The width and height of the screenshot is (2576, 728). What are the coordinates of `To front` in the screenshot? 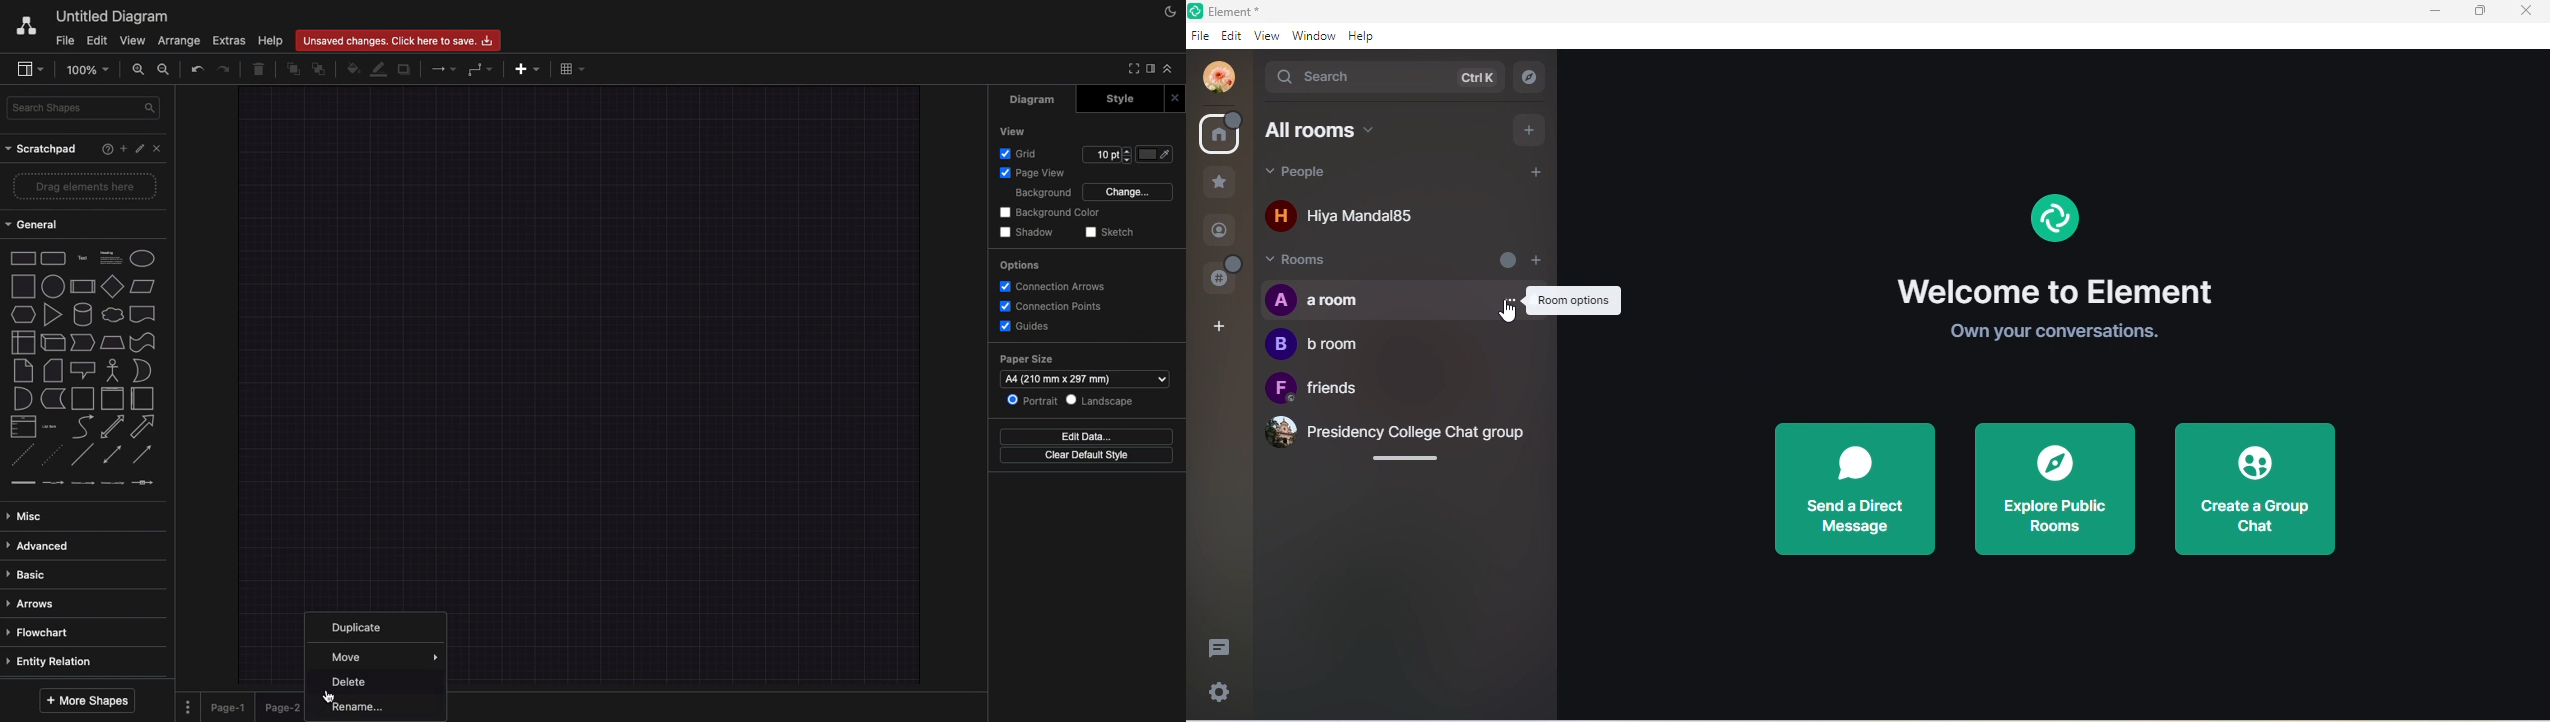 It's located at (293, 68).